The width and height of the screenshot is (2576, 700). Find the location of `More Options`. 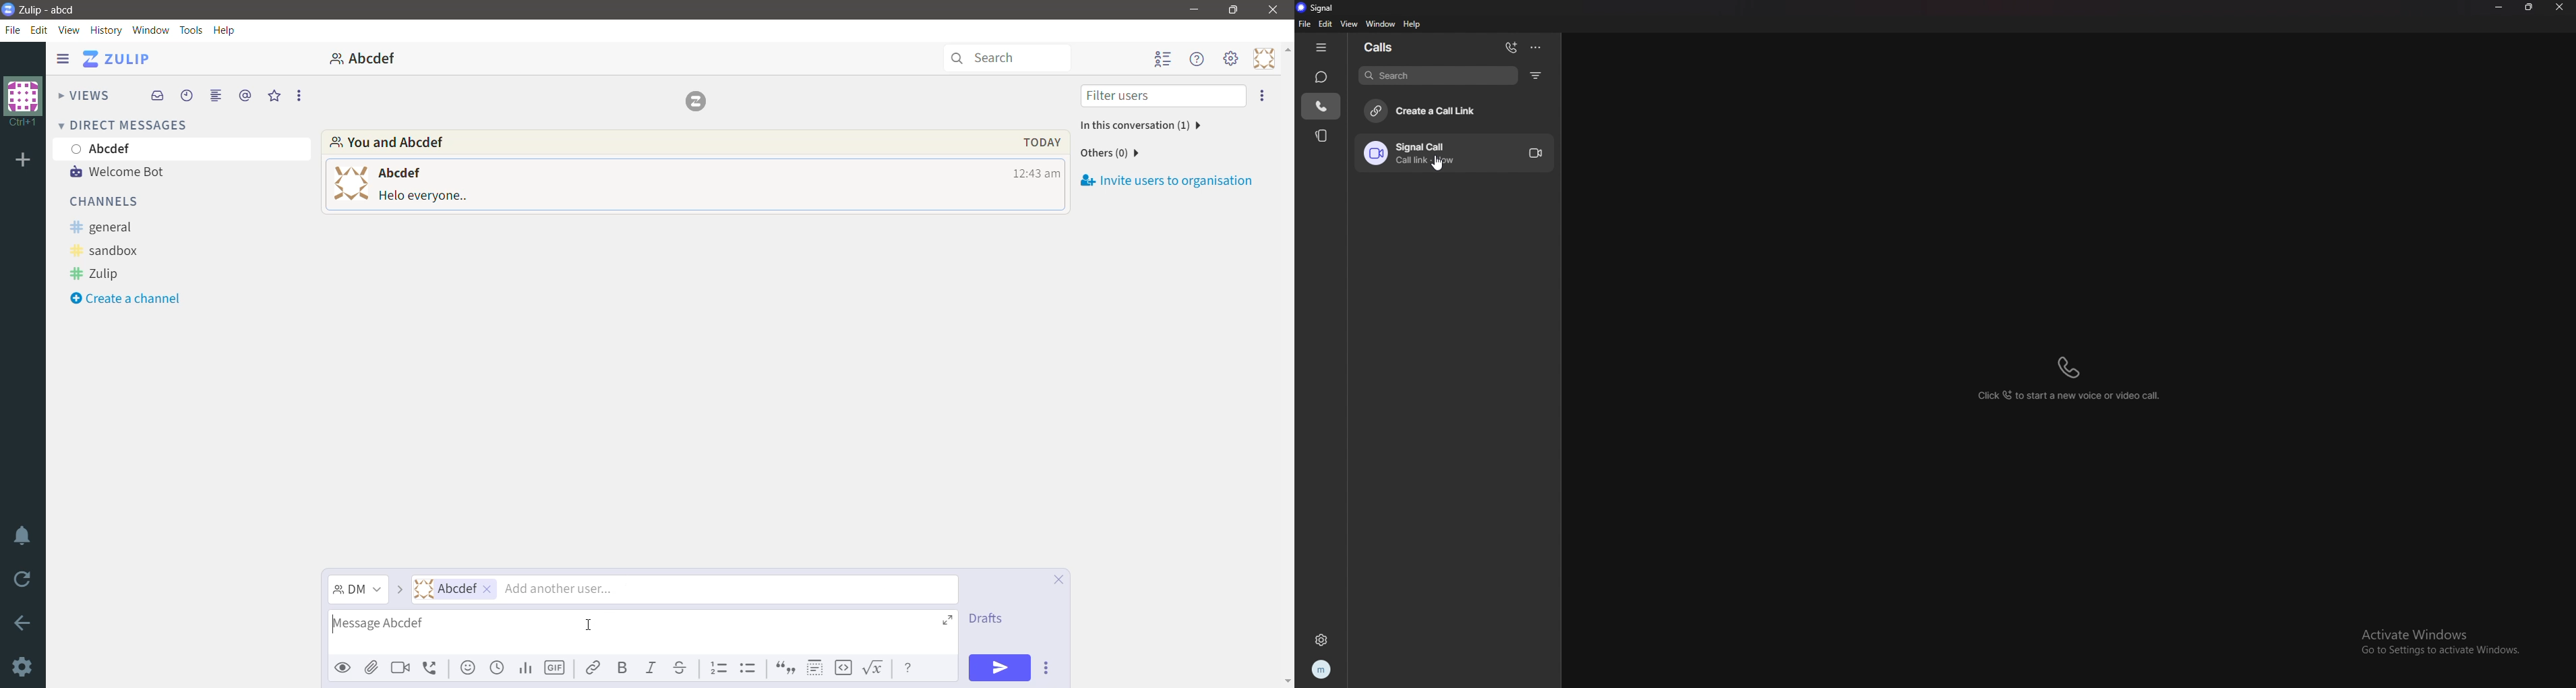

More Options is located at coordinates (298, 95).